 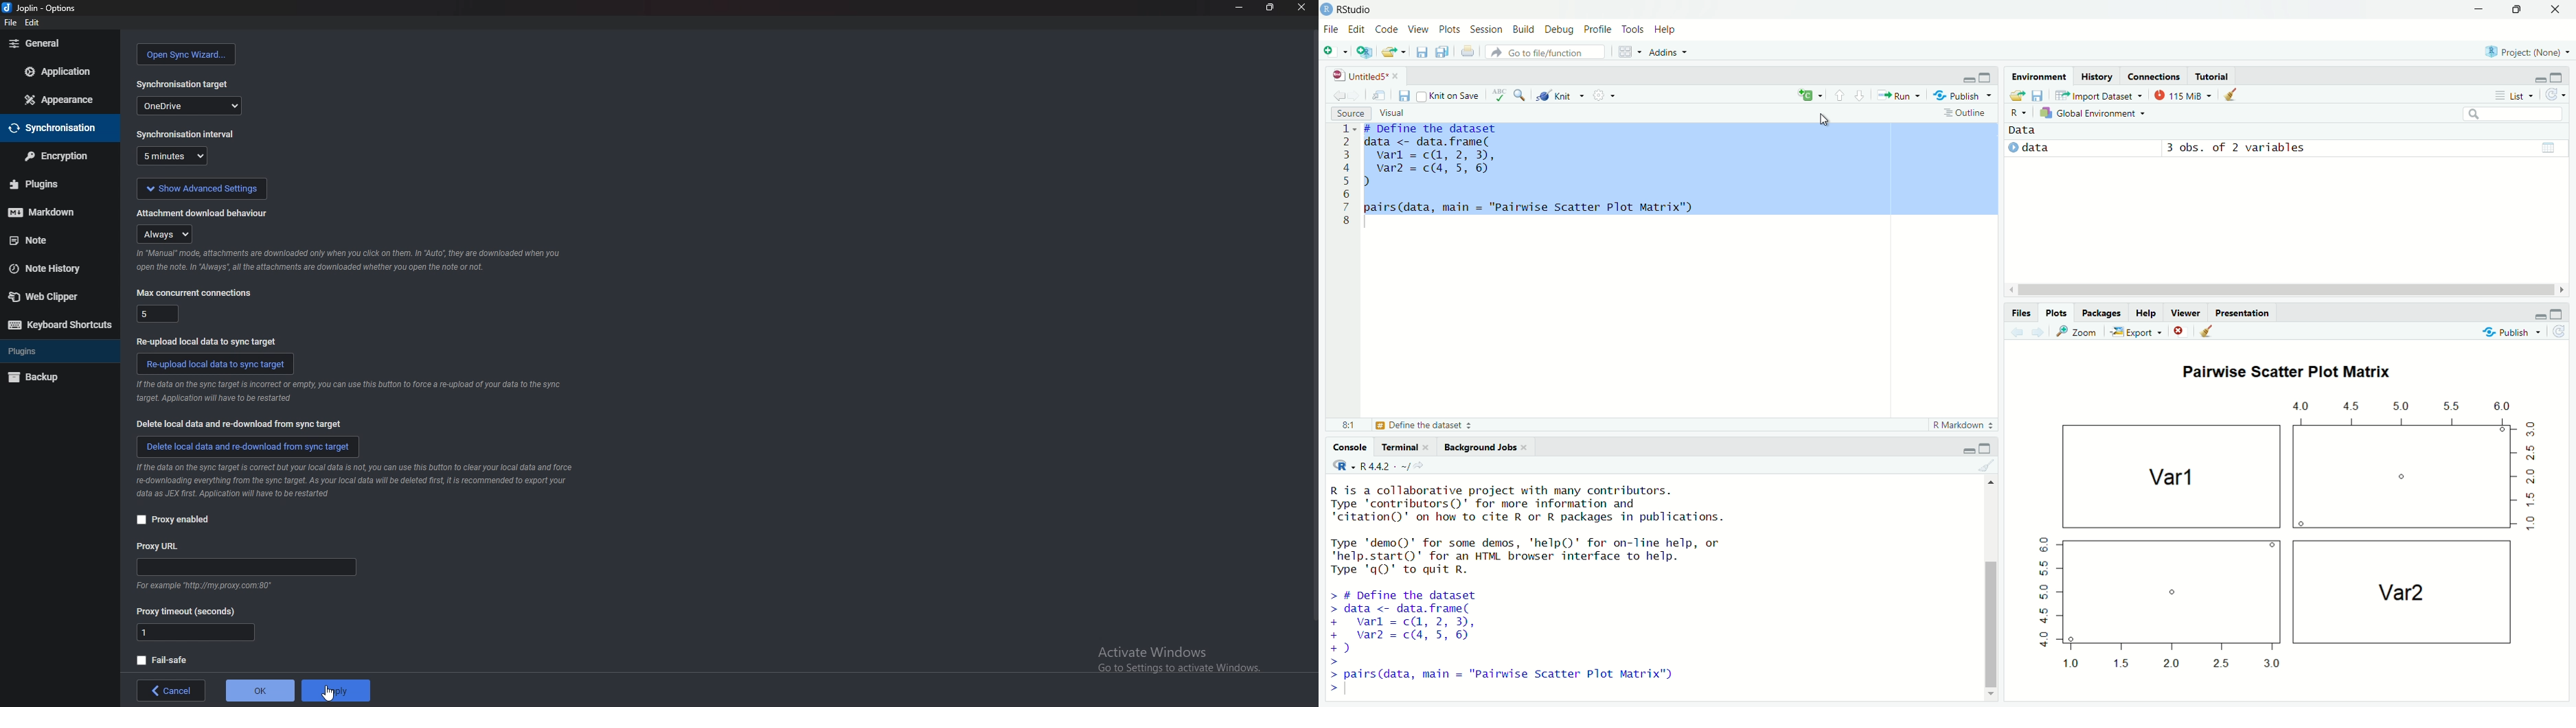 I want to click on Up, so click(x=1991, y=482).